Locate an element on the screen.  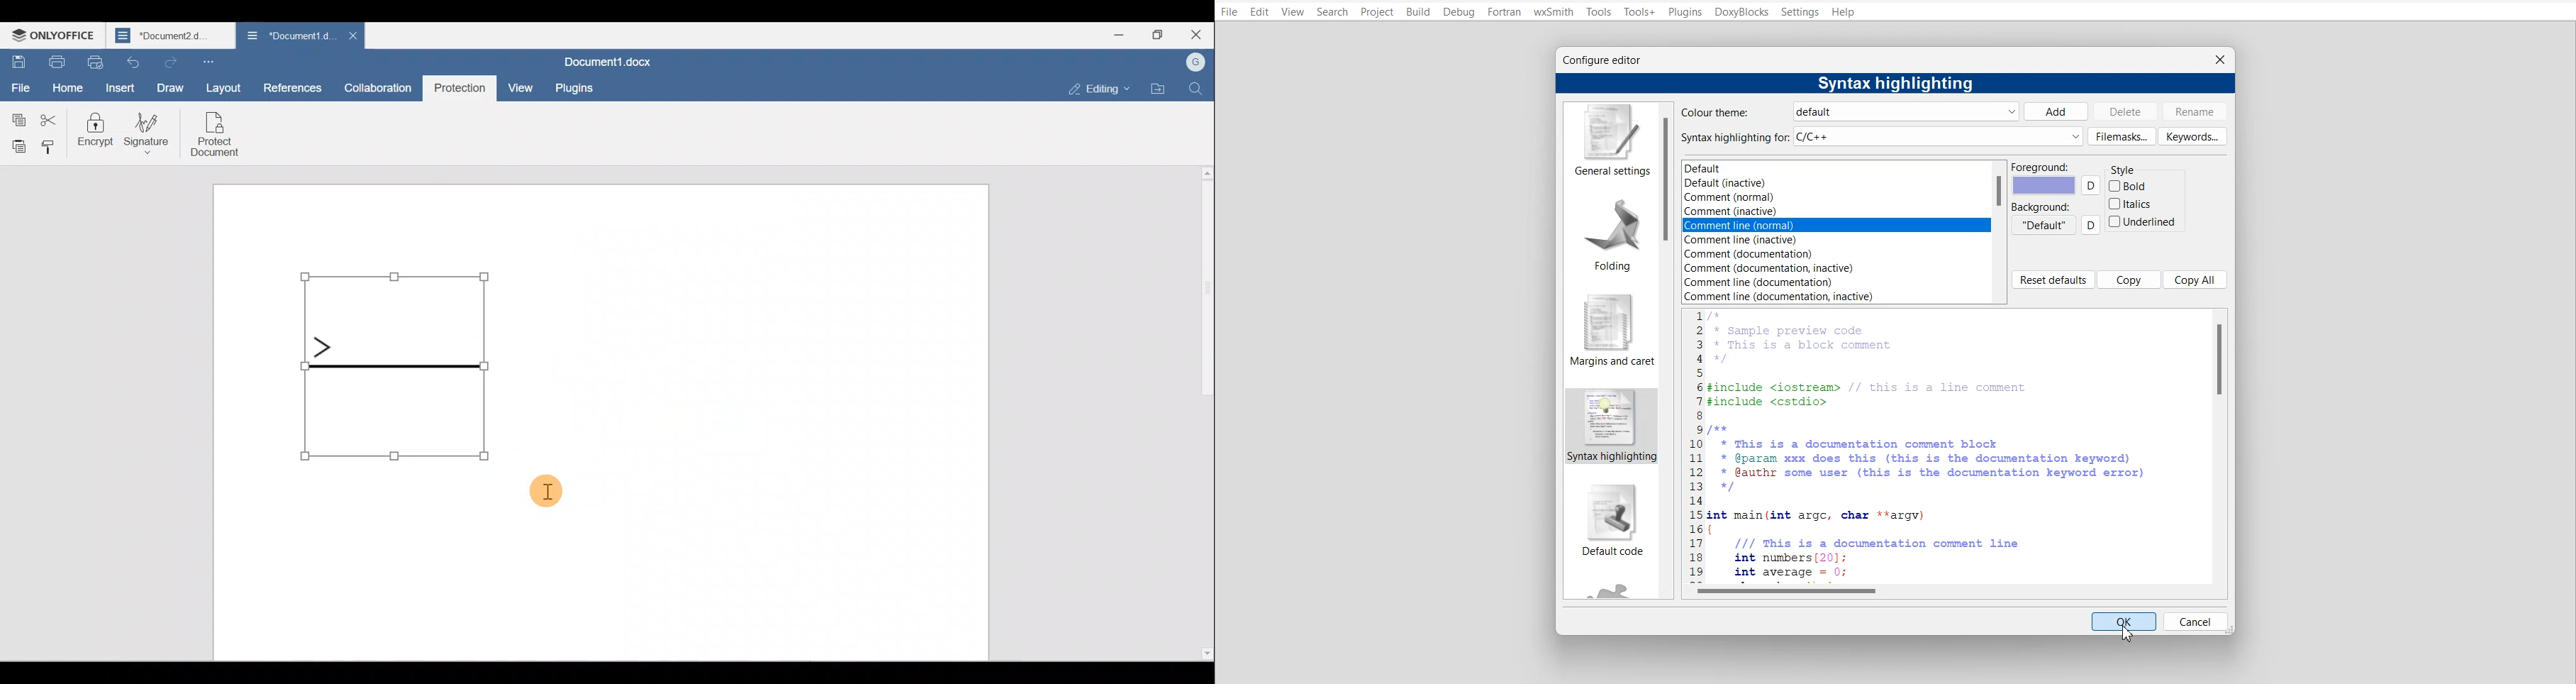
Save is located at coordinates (18, 61).